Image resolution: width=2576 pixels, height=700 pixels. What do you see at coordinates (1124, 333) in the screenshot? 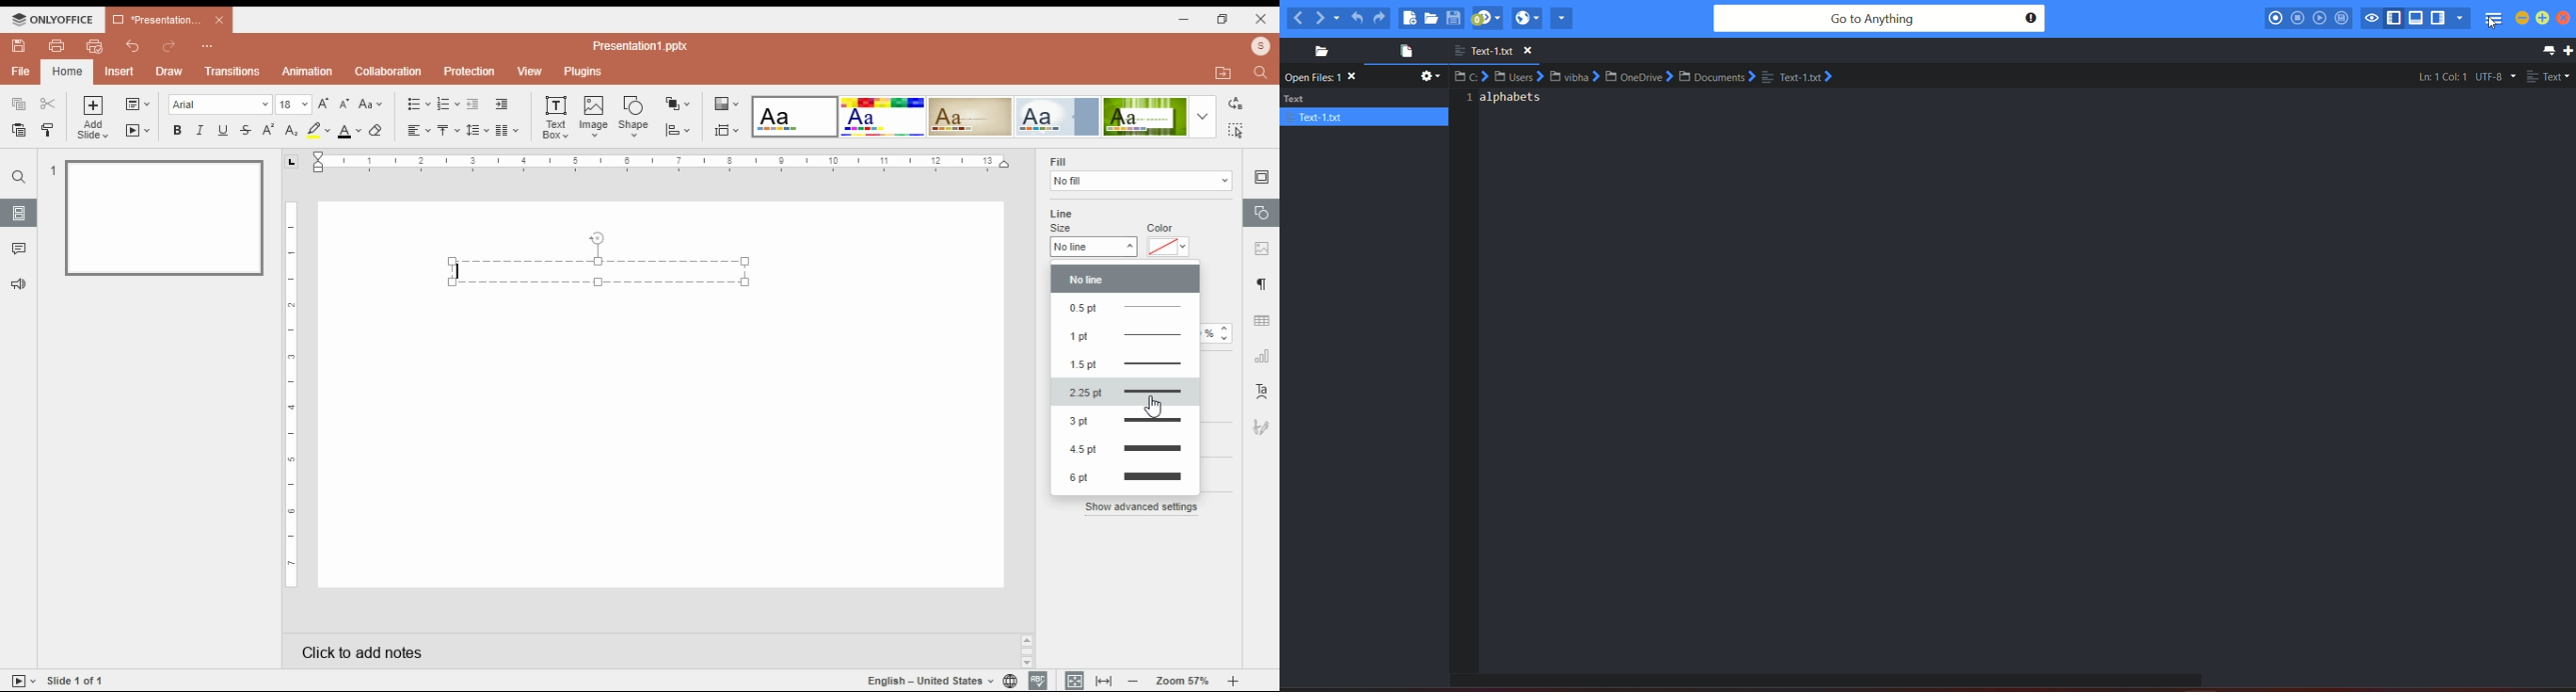
I see `1 pt` at bounding box center [1124, 333].